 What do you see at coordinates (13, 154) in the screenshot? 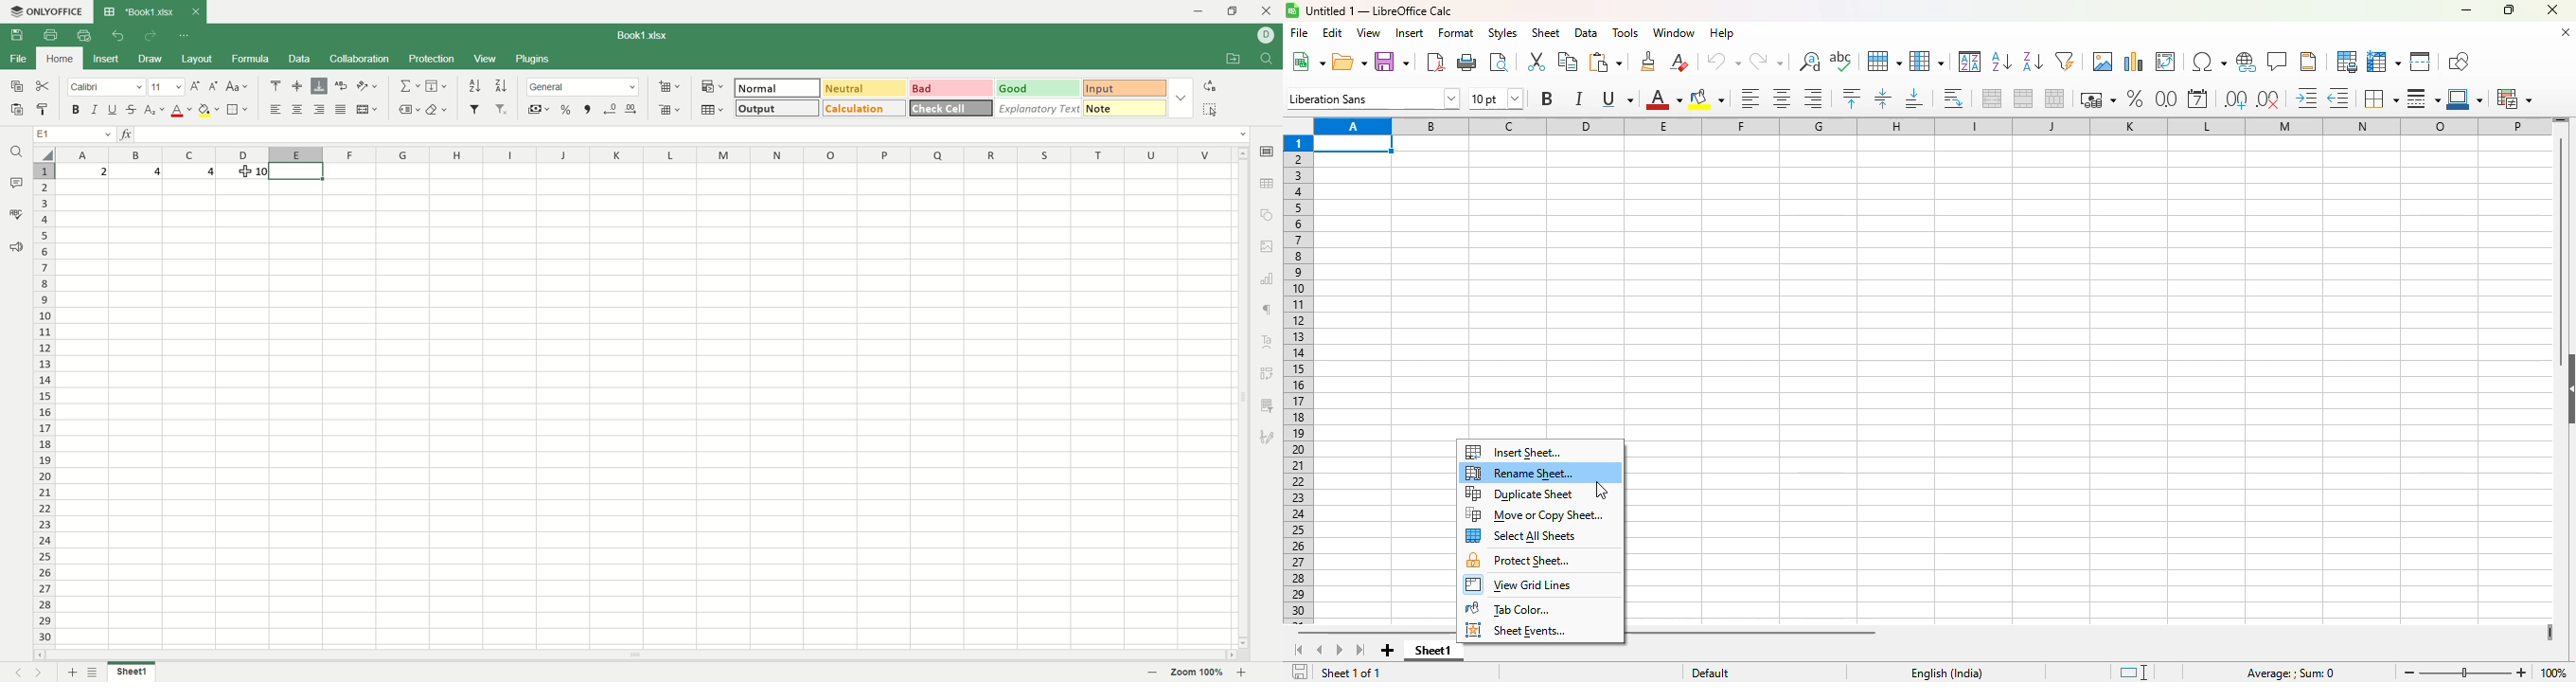
I see `search` at bounding box center [13, 154].